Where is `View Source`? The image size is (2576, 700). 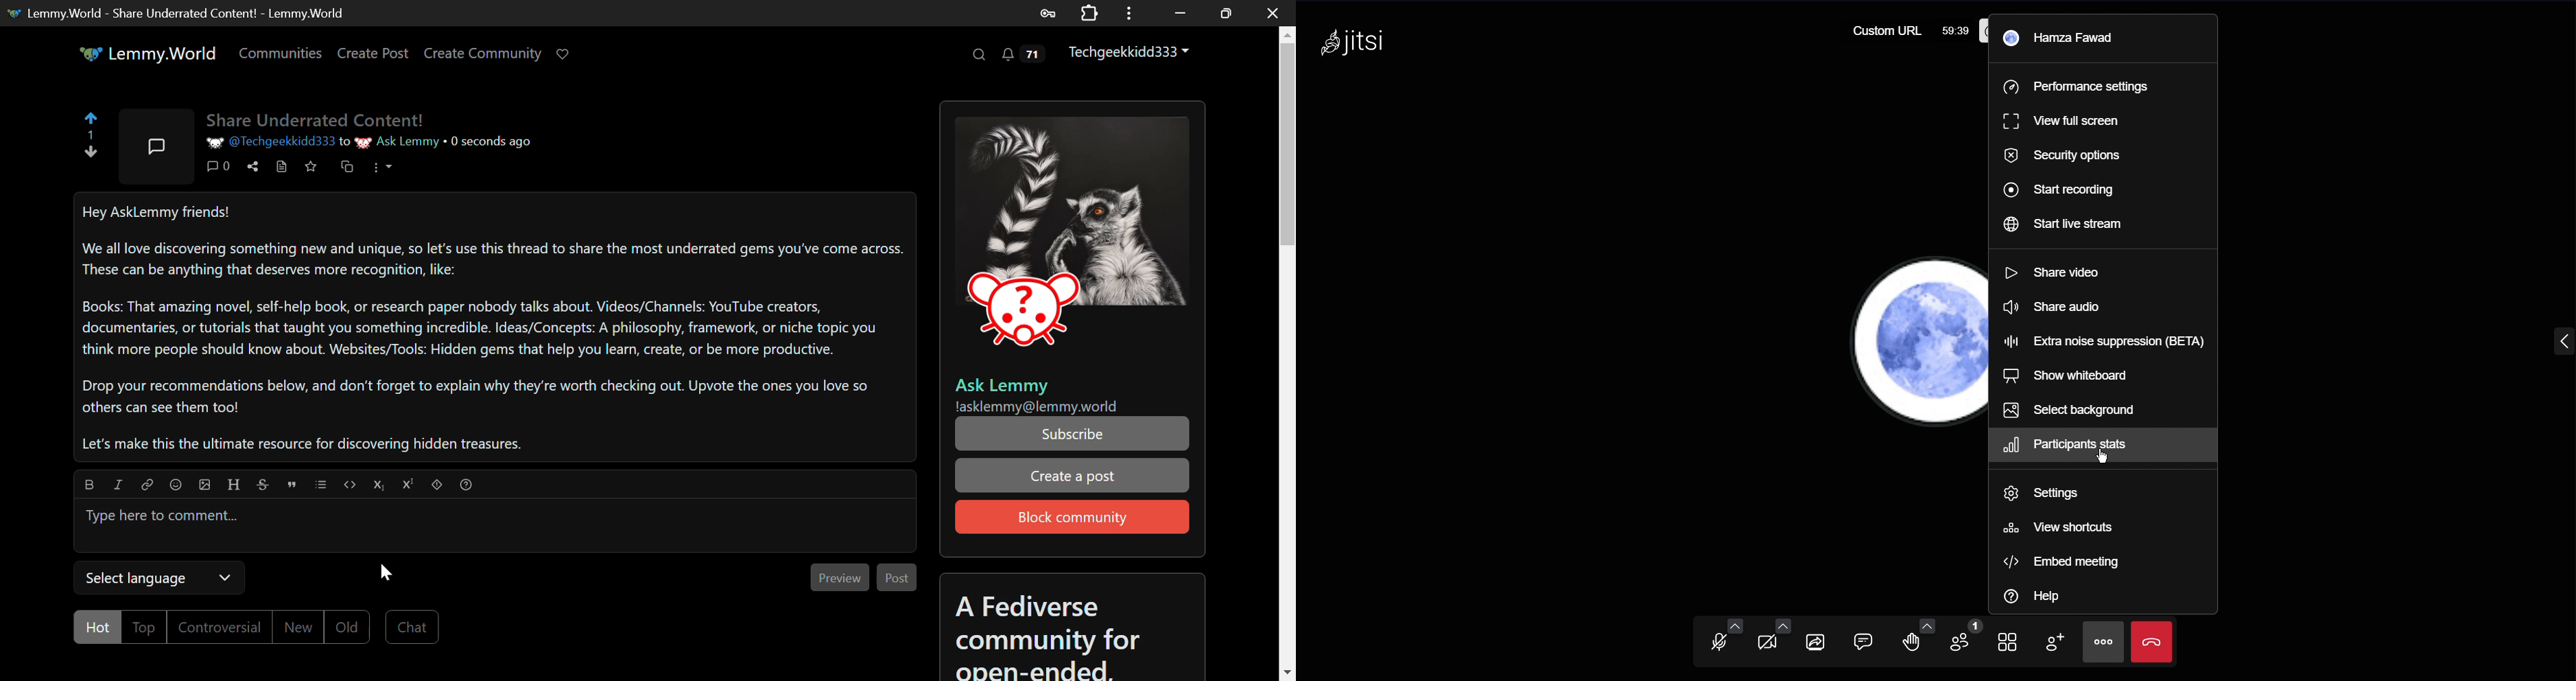
View Source is located at coordinates (282, 170).